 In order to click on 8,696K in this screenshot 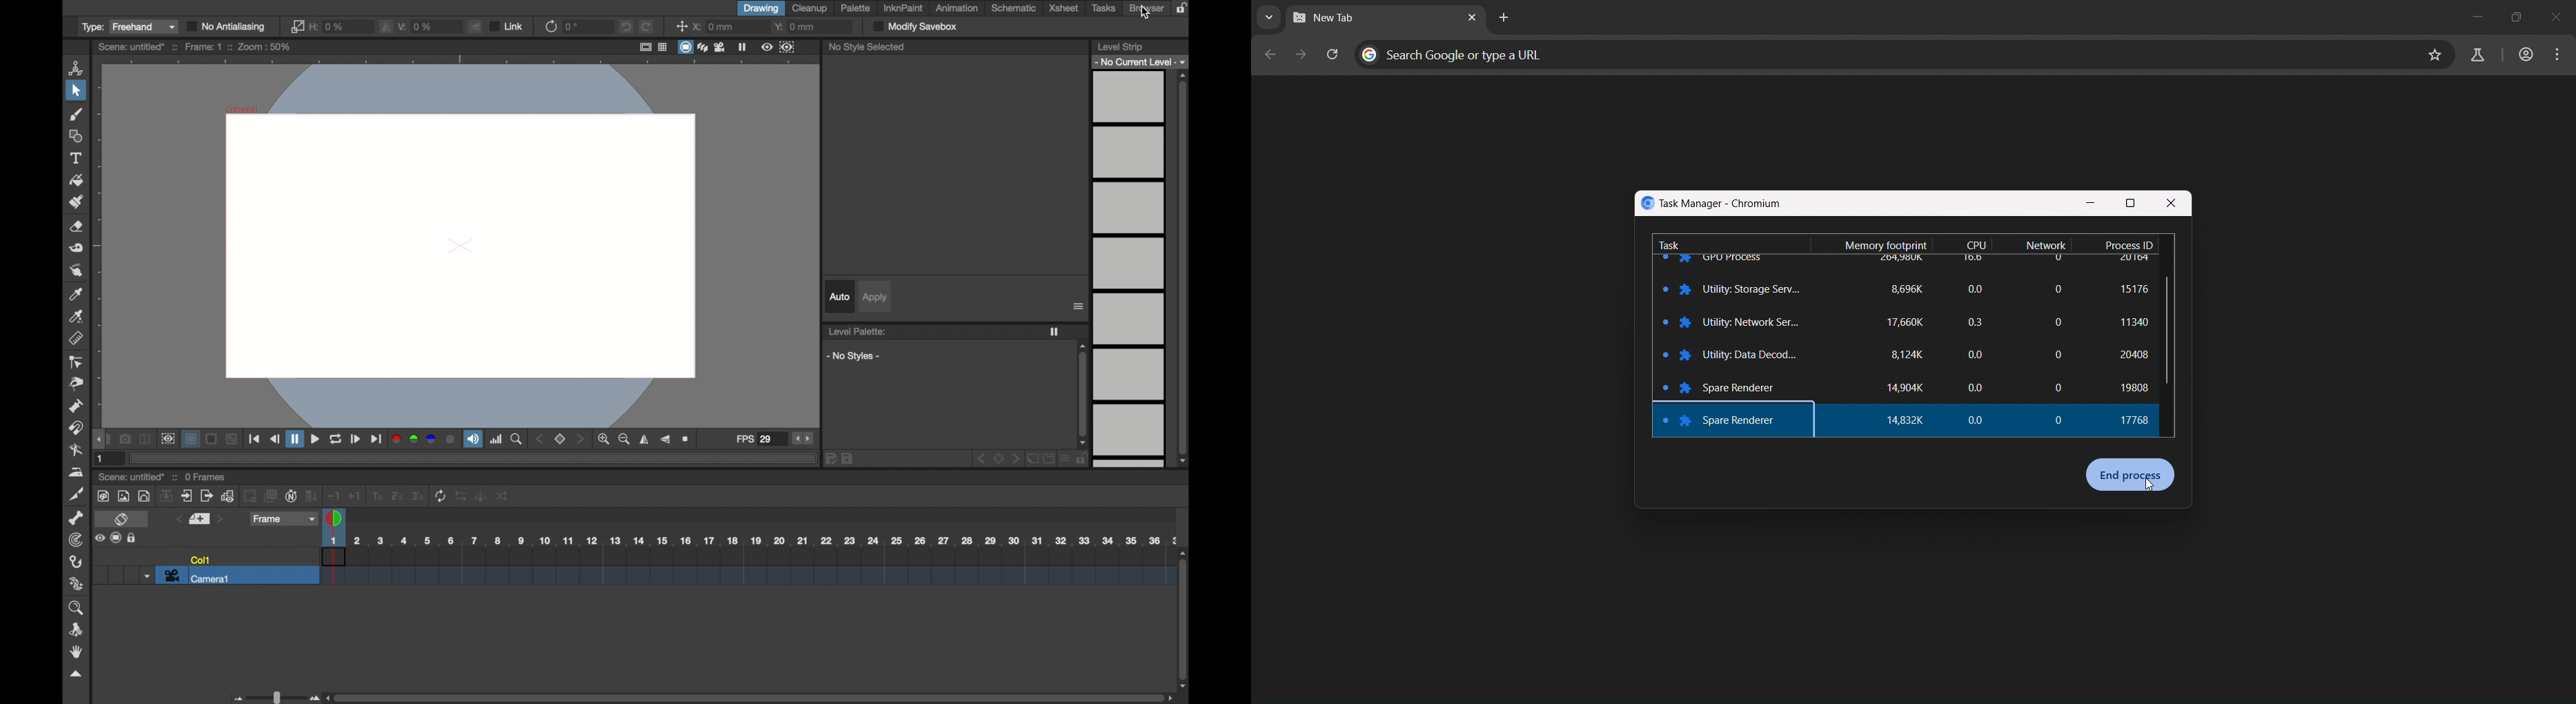, I will do `click(1914, 289)`.